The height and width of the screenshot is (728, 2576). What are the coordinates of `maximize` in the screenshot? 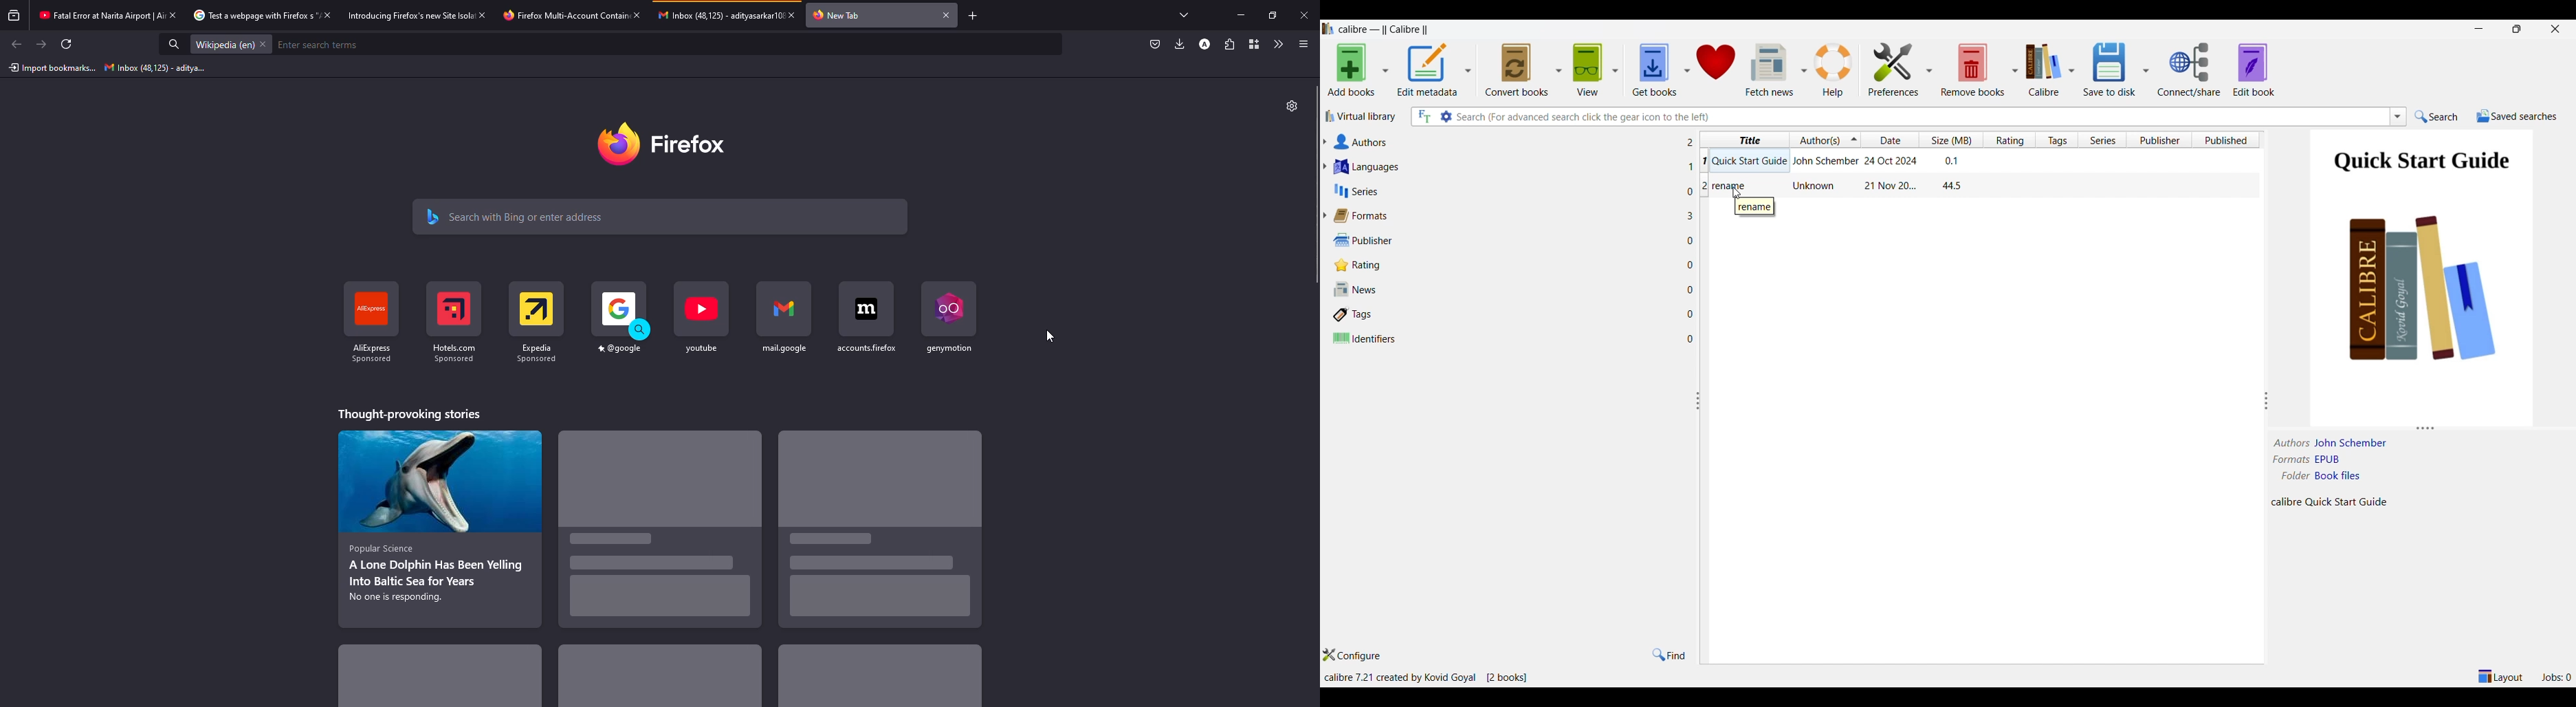 It's located at (1273, 16).